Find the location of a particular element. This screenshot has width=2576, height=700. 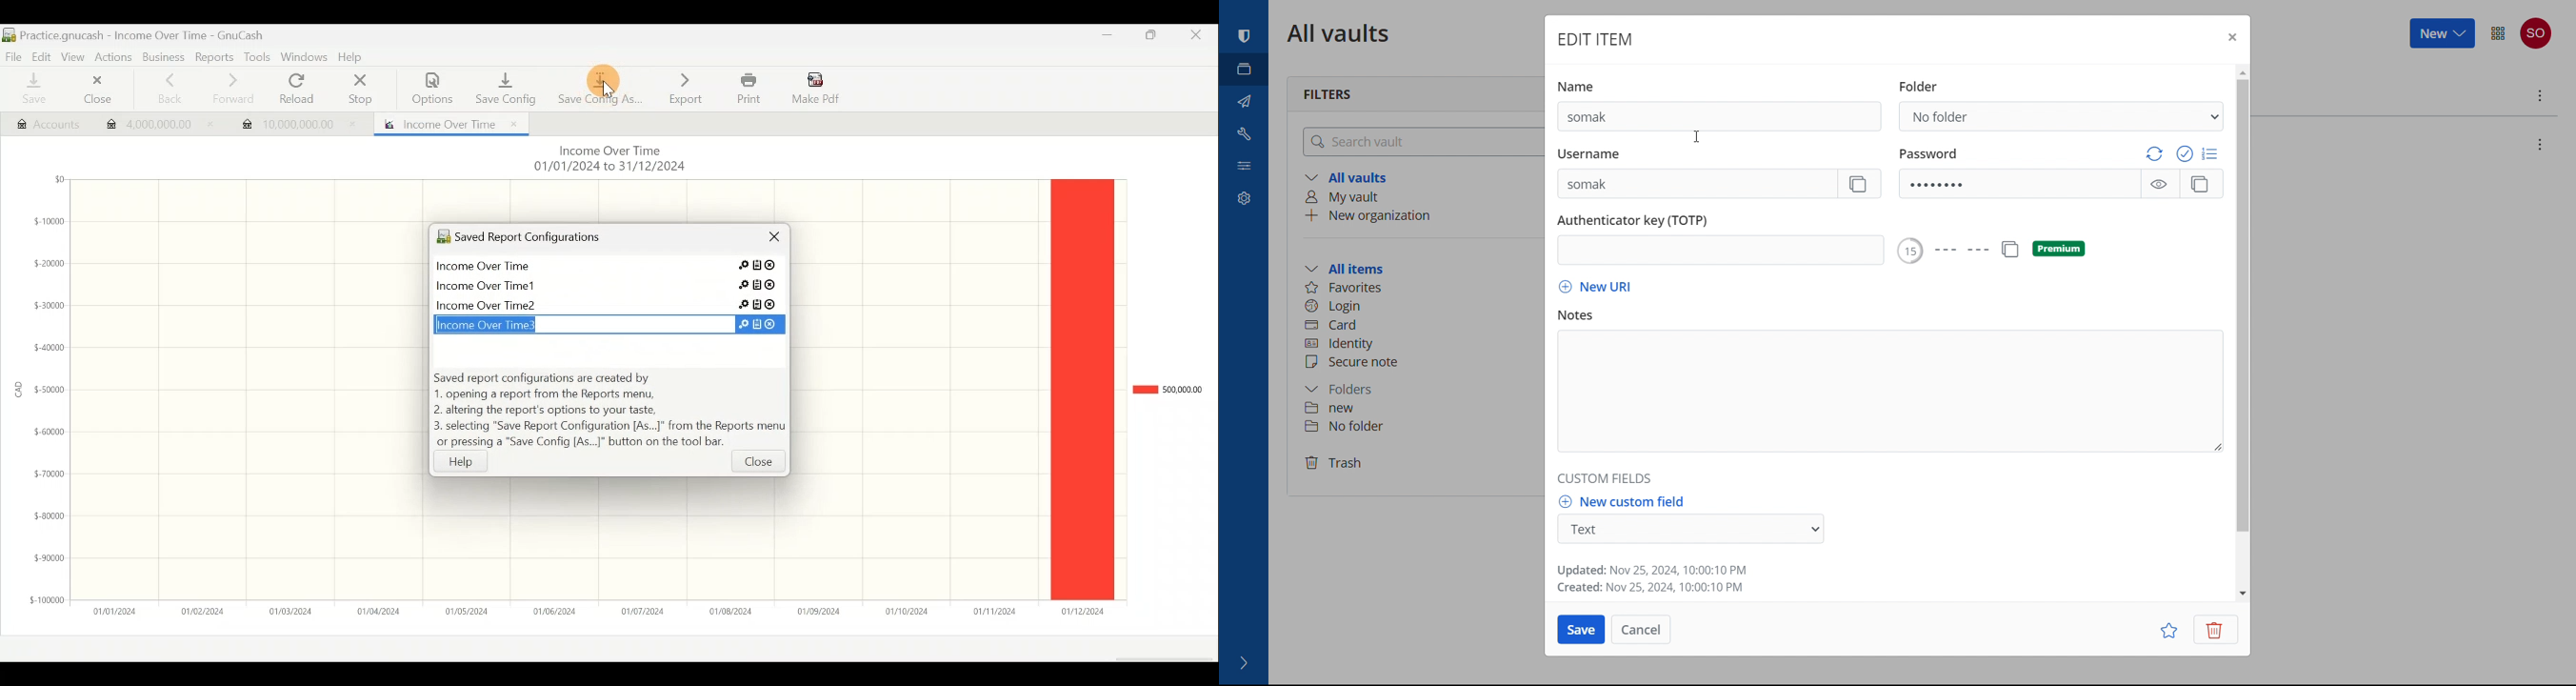

delete is located at coordinates (2215, 630).